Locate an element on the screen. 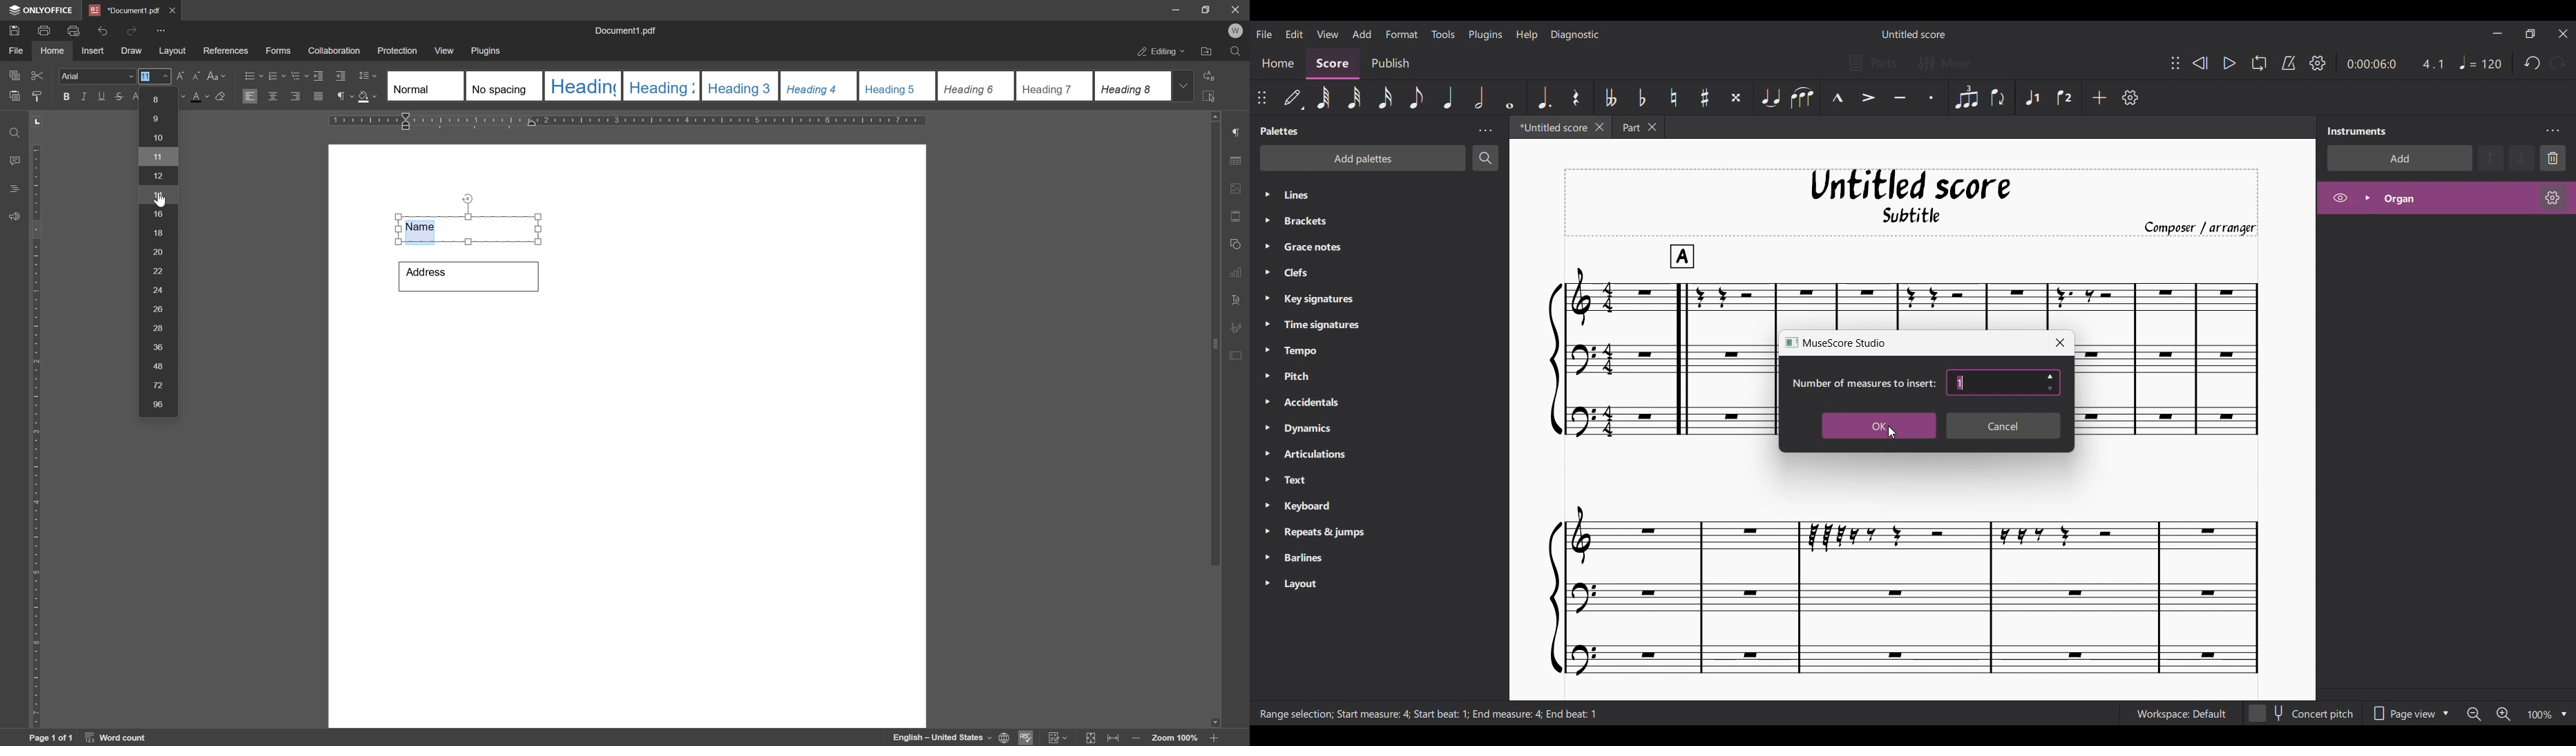 The image size is (2576, 756). Format menu is located at coordinates (1402, 34).